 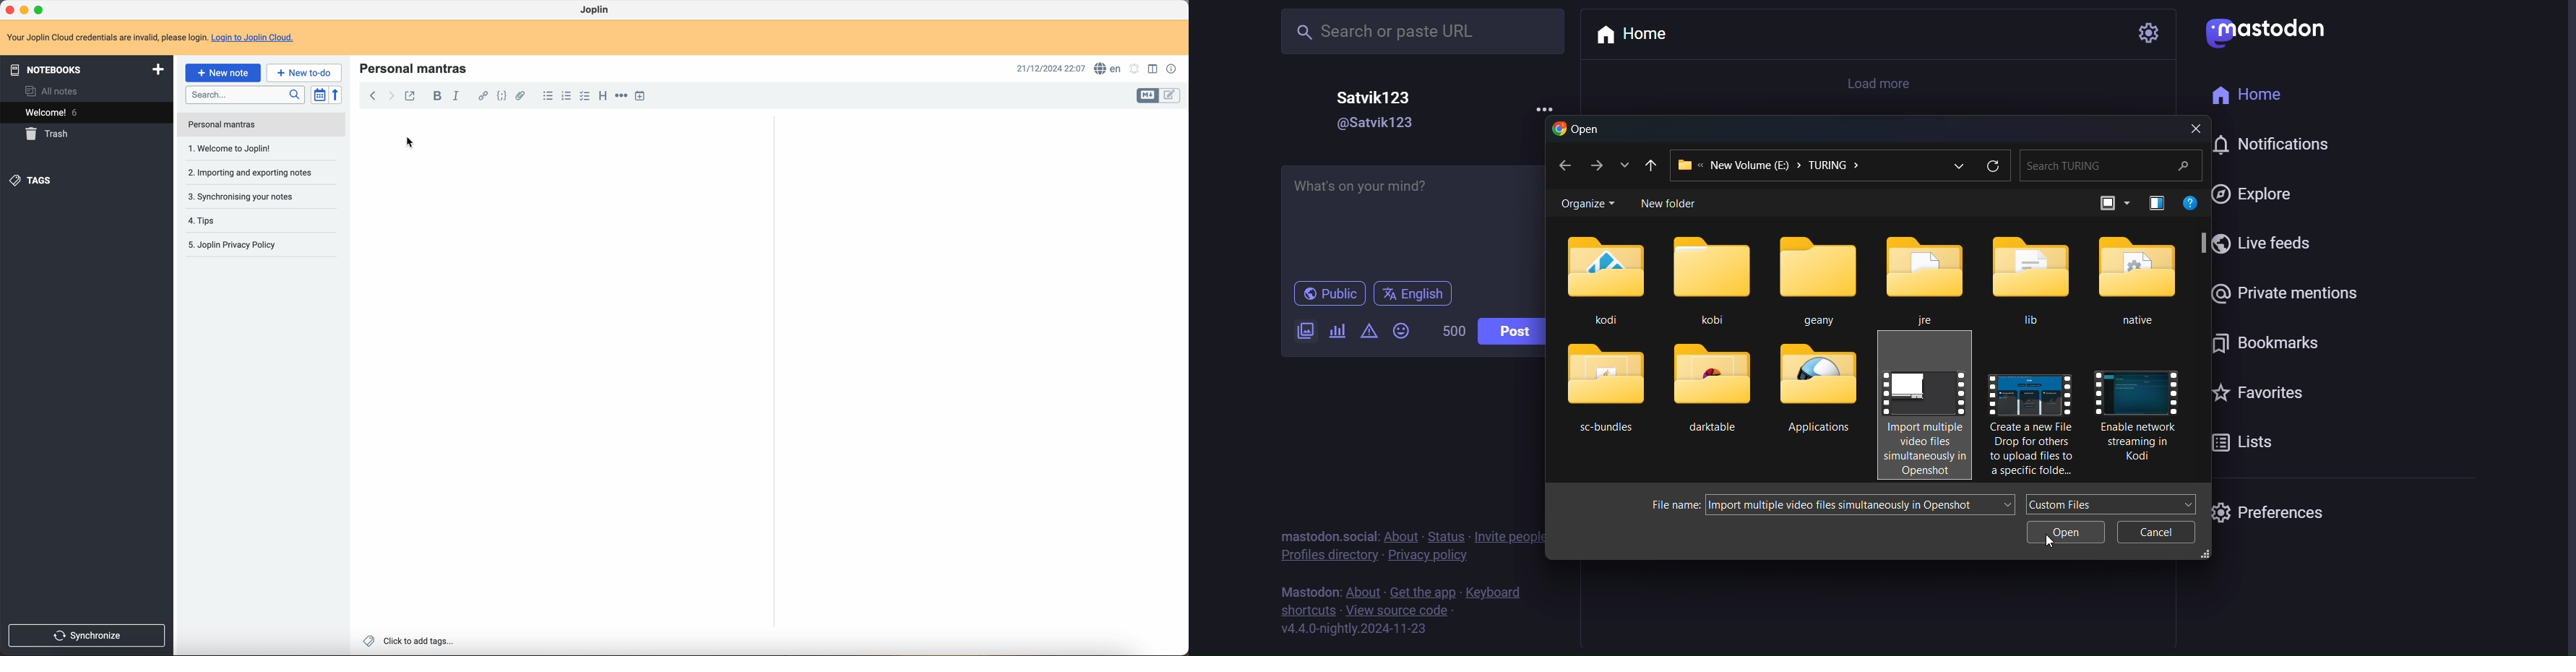 What do you see at coordinates (41, 10) in the screenshot?
I see `maximize program` at bounding box center [41, 10].